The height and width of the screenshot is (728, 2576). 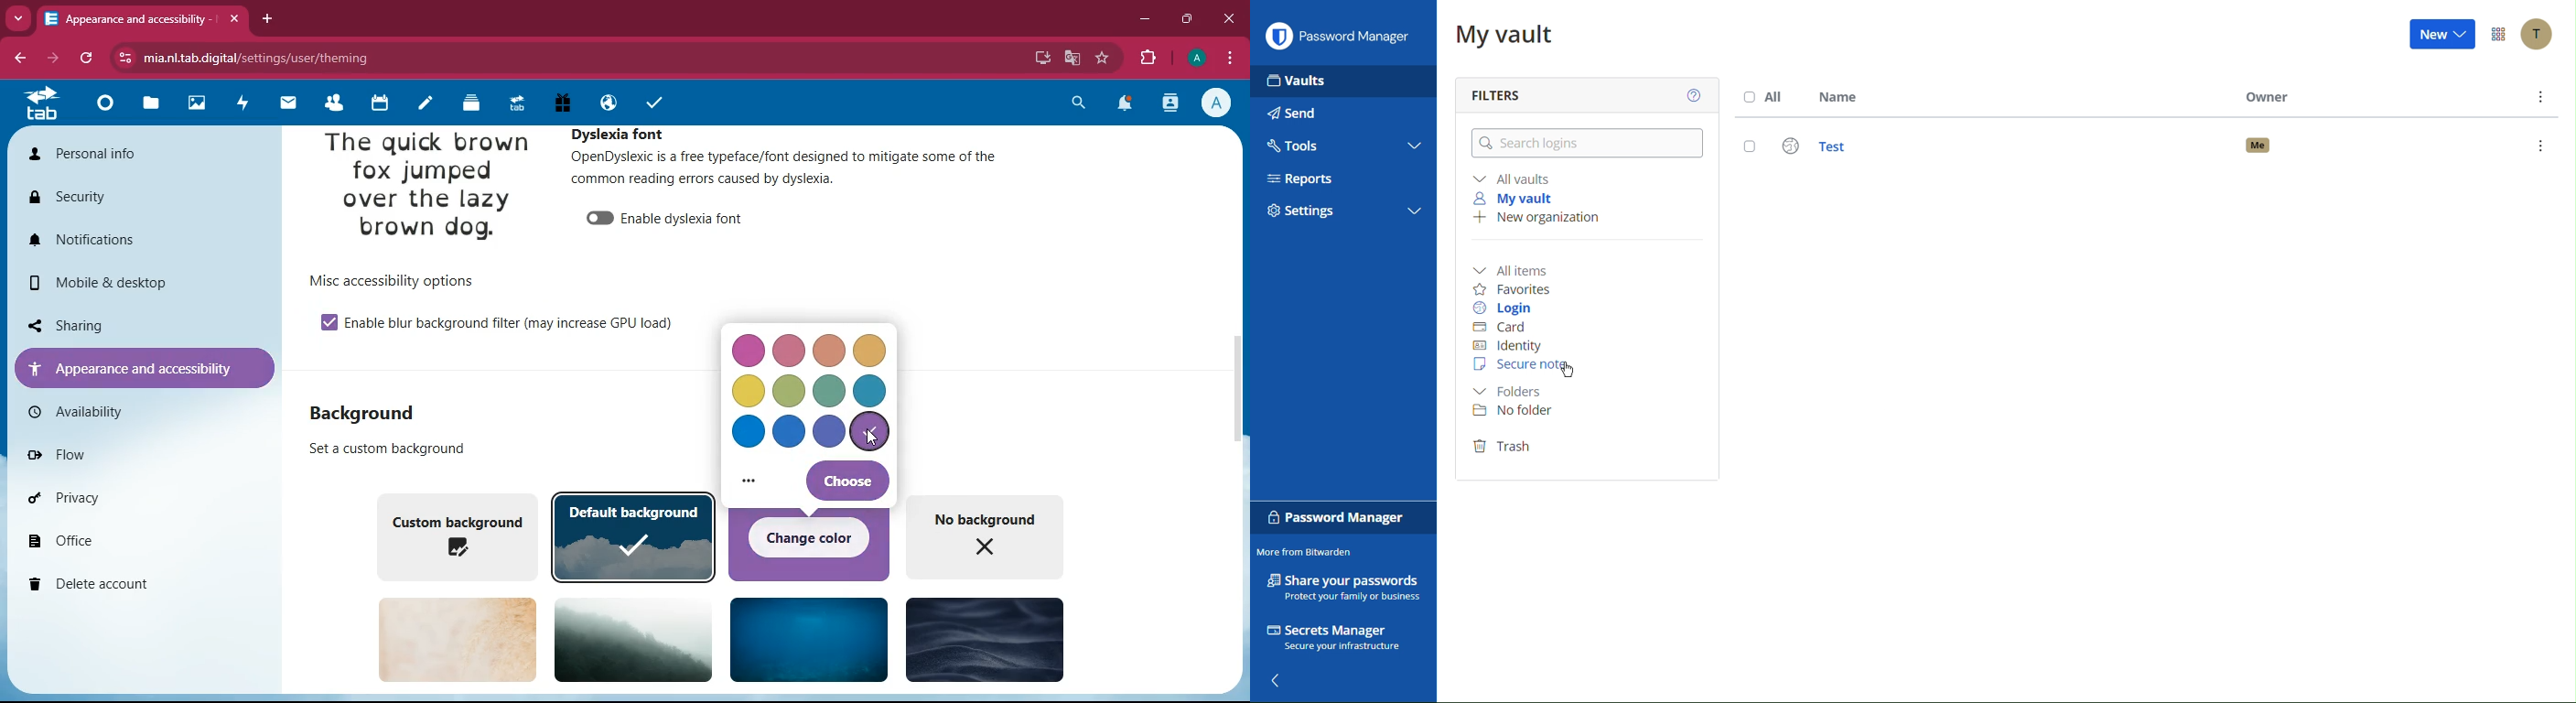 What do you see at coordinates (653, 103) in the screenshot?
I see `tasks` at bounding box center [653, 103].